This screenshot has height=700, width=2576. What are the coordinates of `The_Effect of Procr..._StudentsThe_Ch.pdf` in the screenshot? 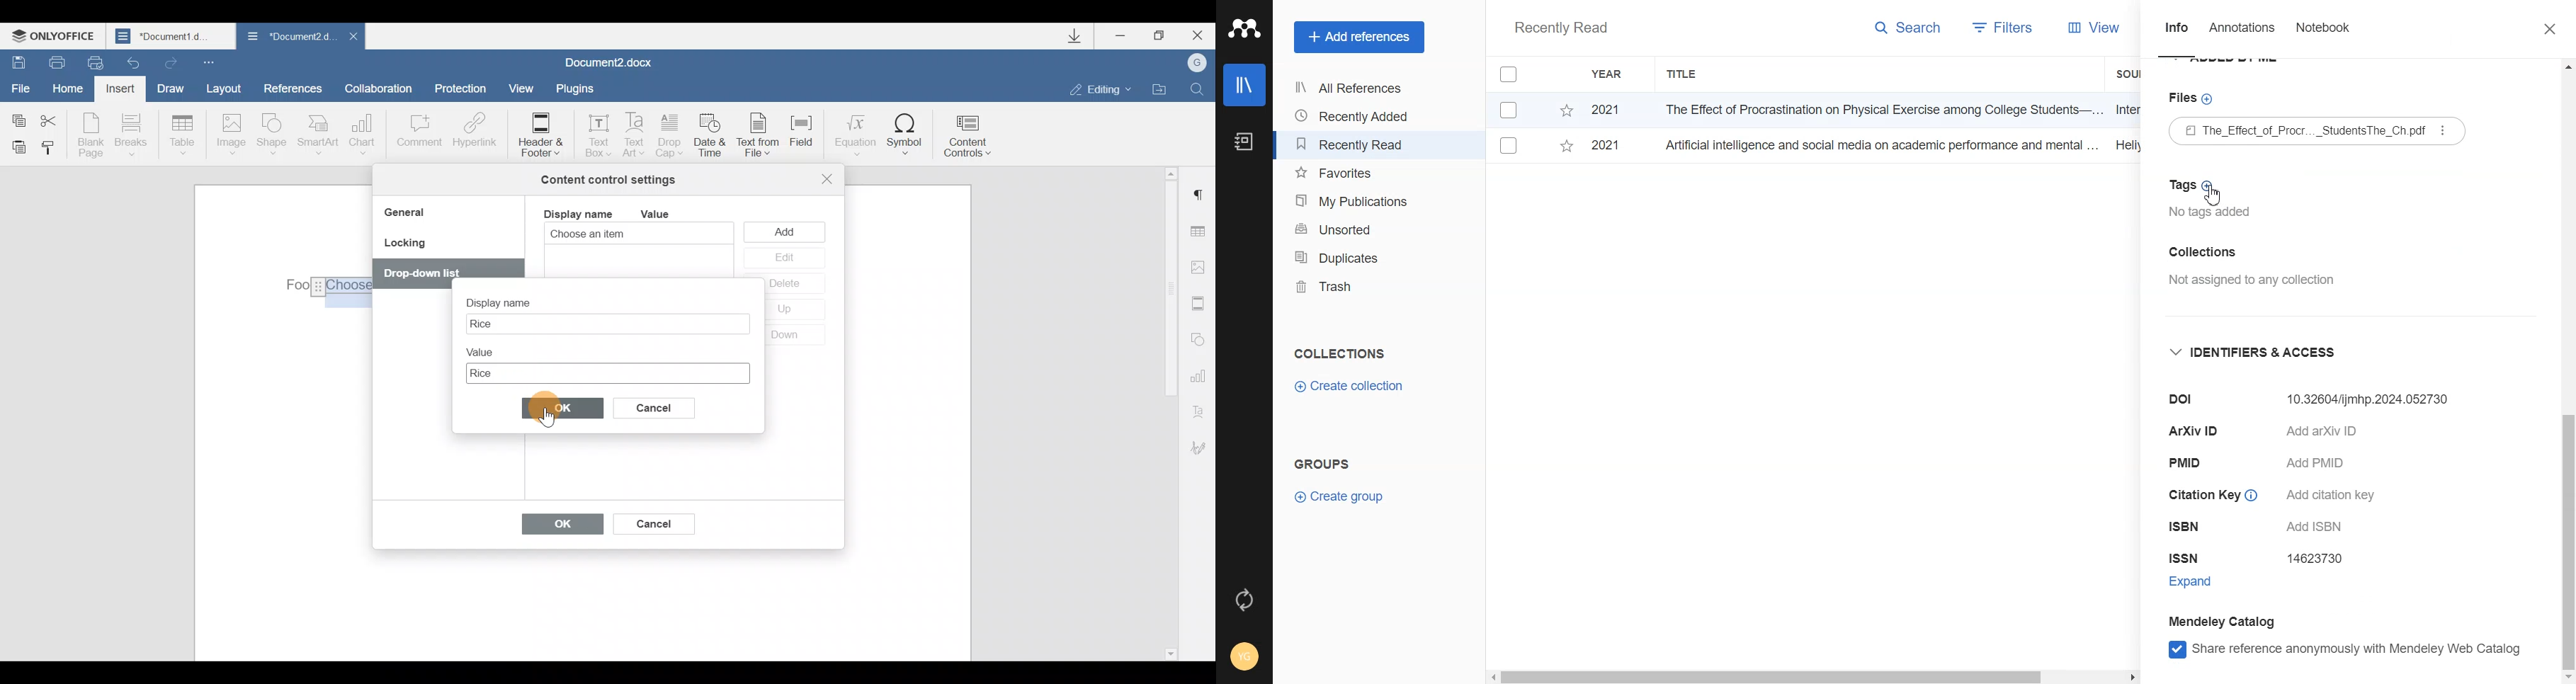 It's located at (2302, 132).